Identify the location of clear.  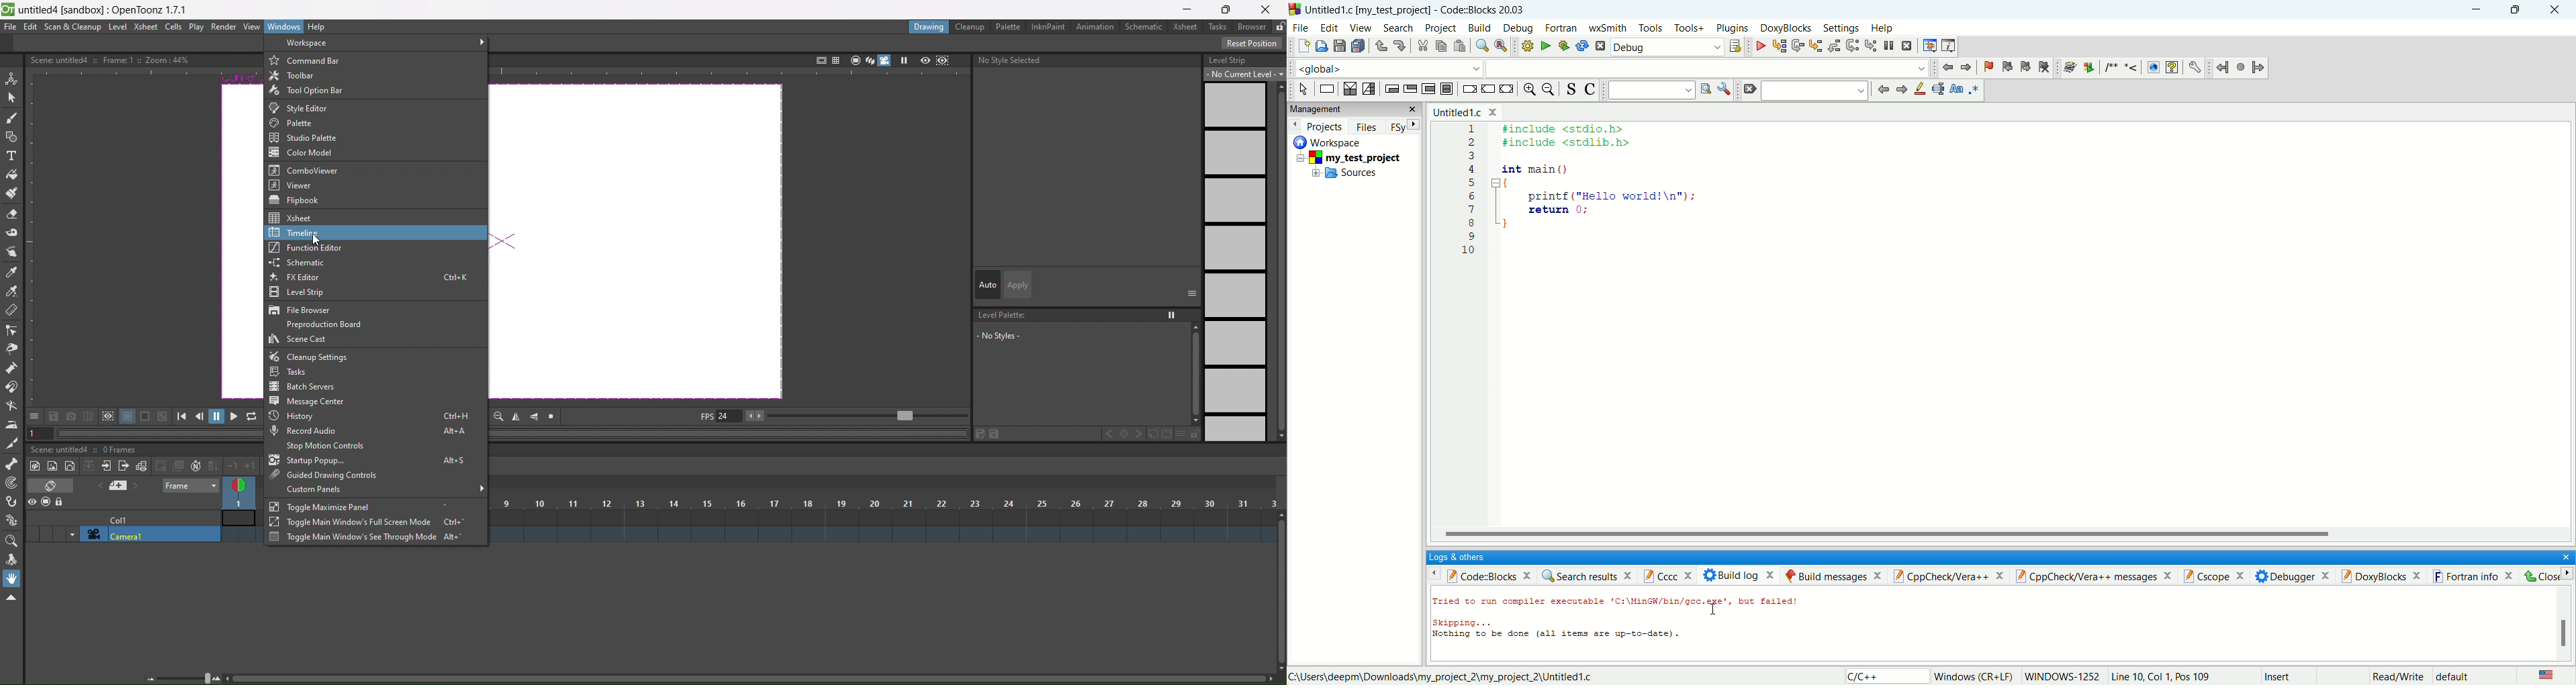
(1749, 90).